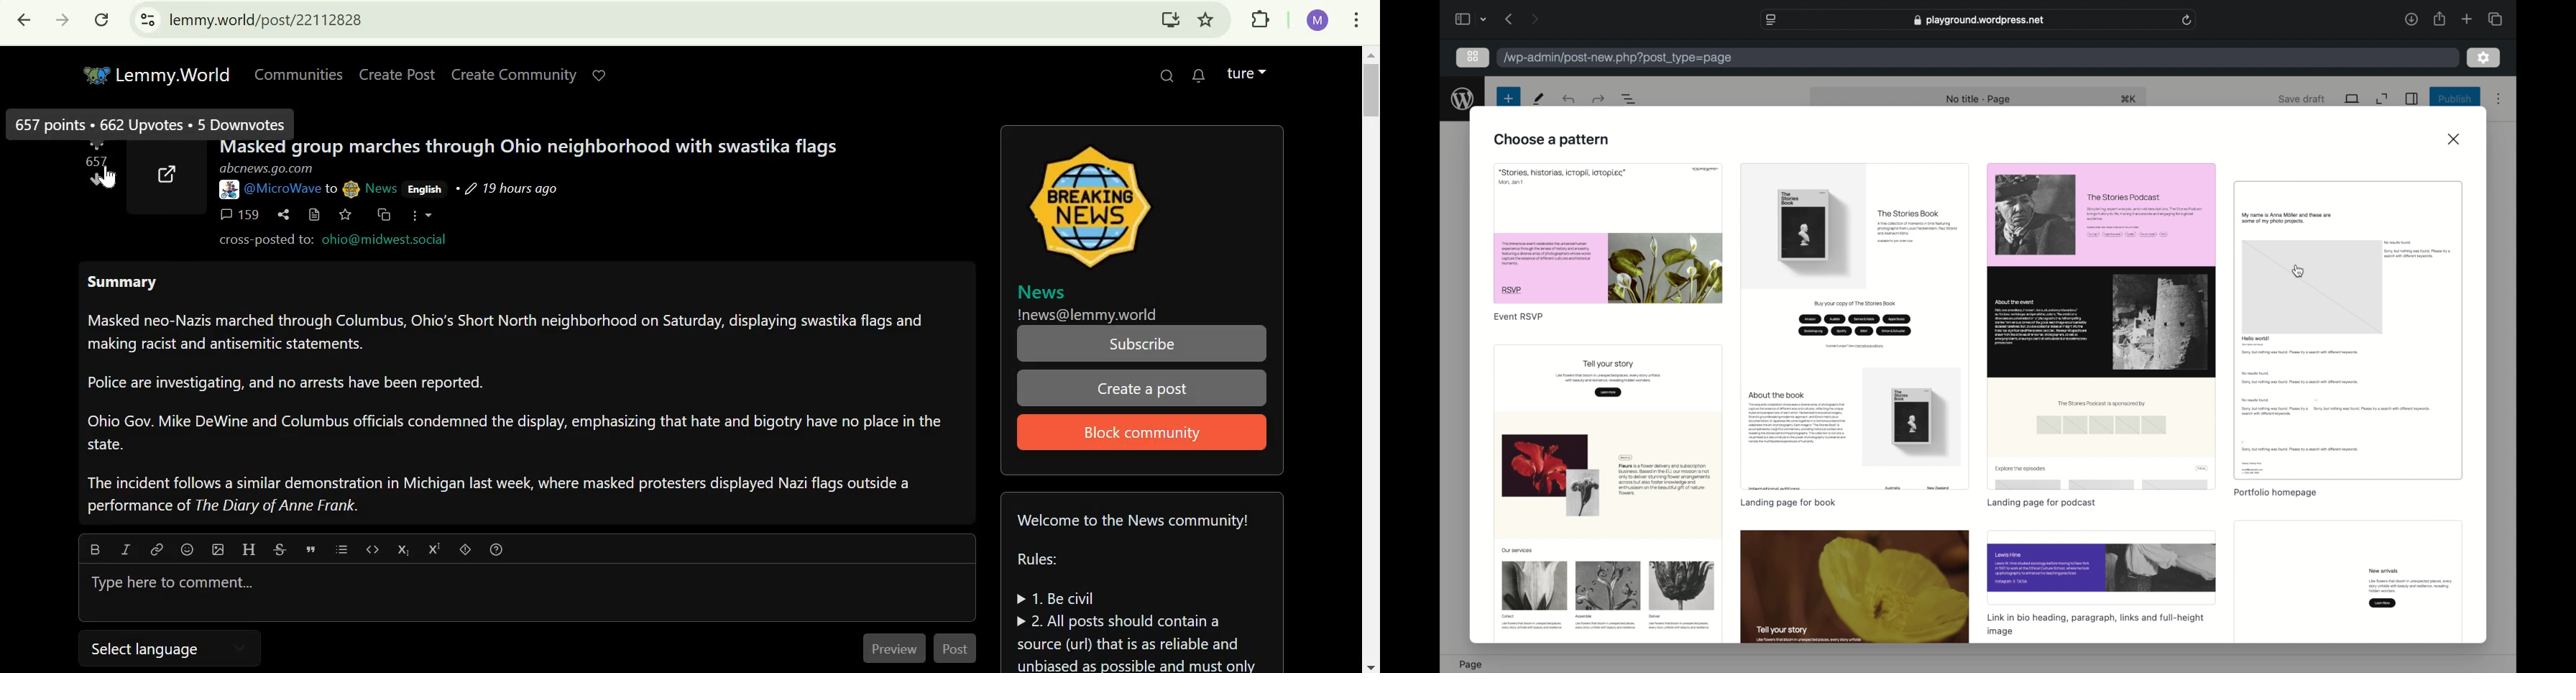 This screenshot has width=2576, height=700. I want to click on !news@lemmy.world, so click(1090, 315).